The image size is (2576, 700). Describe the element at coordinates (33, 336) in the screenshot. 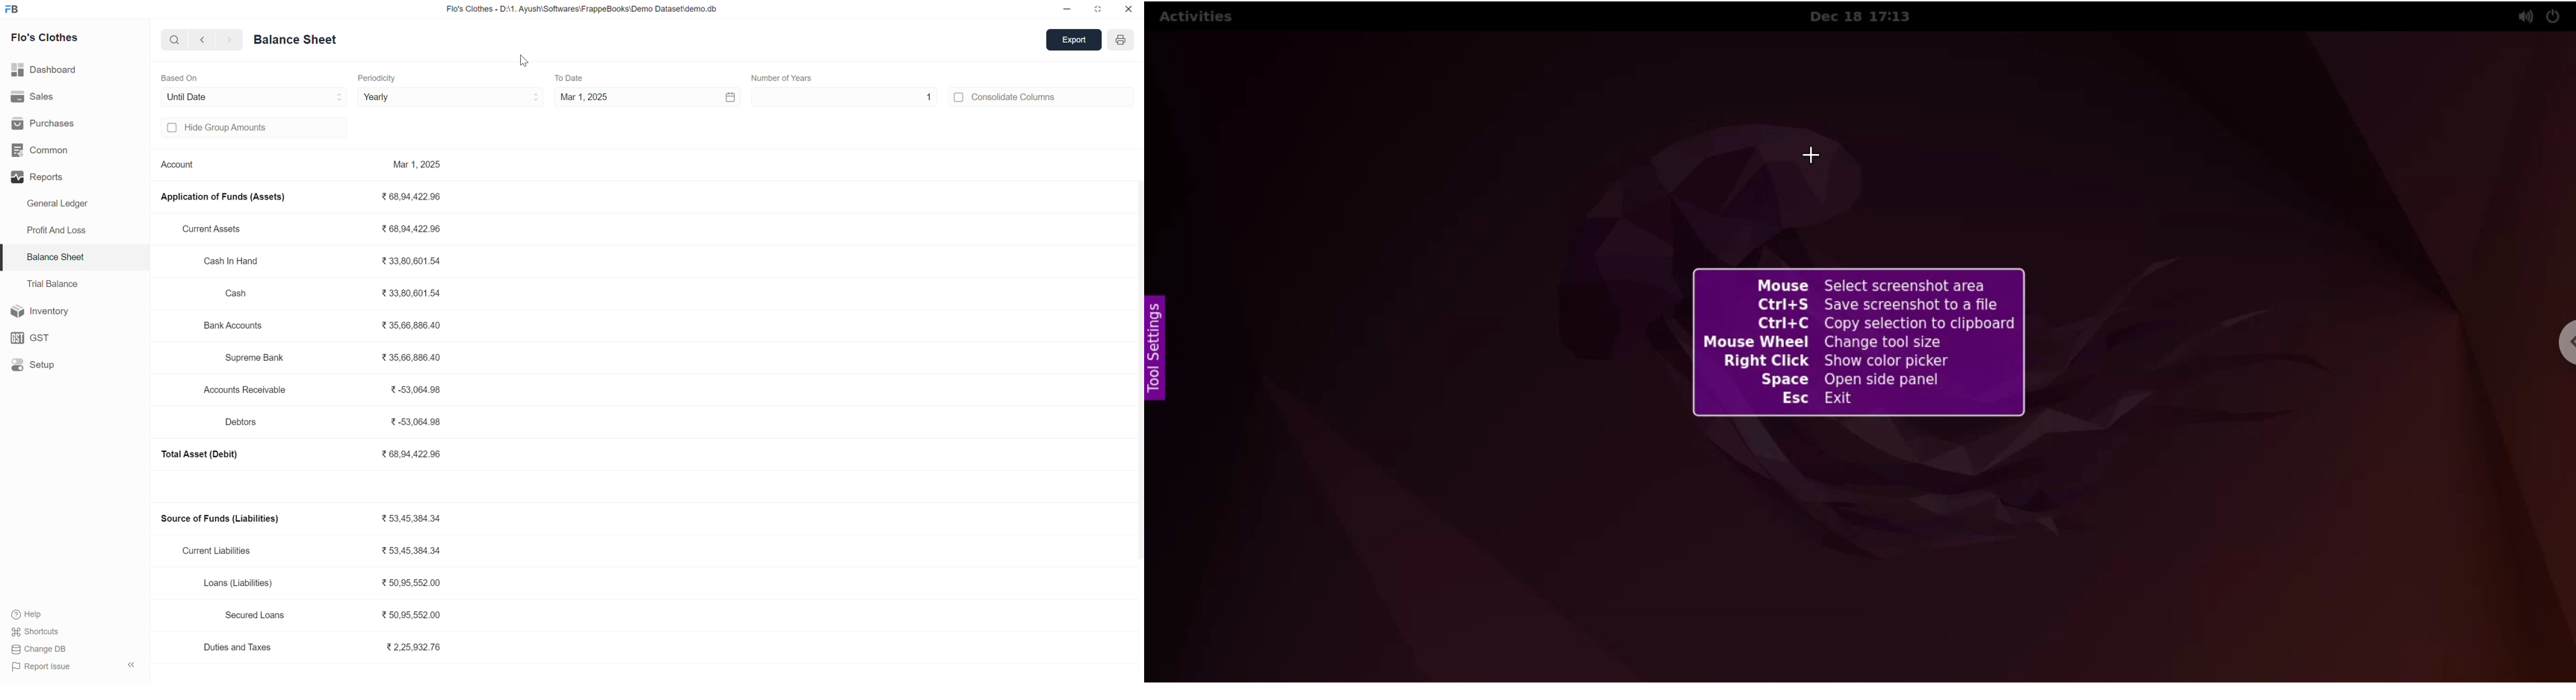

I see `GST` at that location.